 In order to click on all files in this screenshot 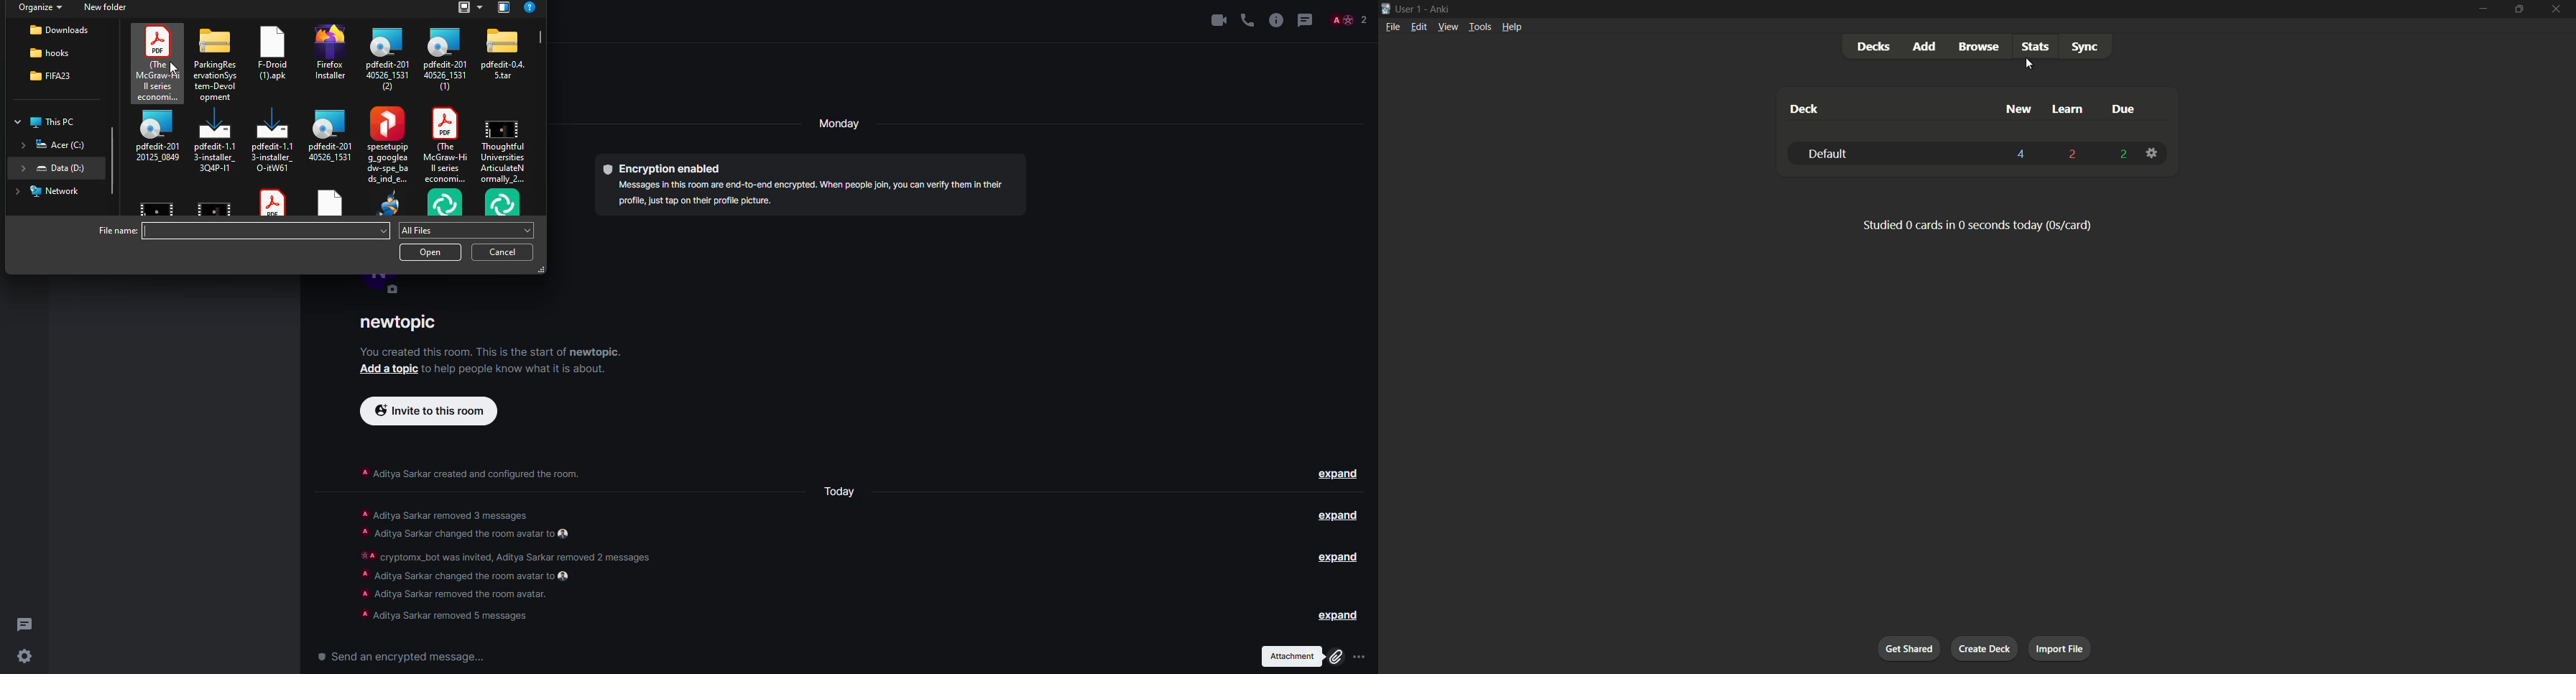, I will do `click(422, 231)`.